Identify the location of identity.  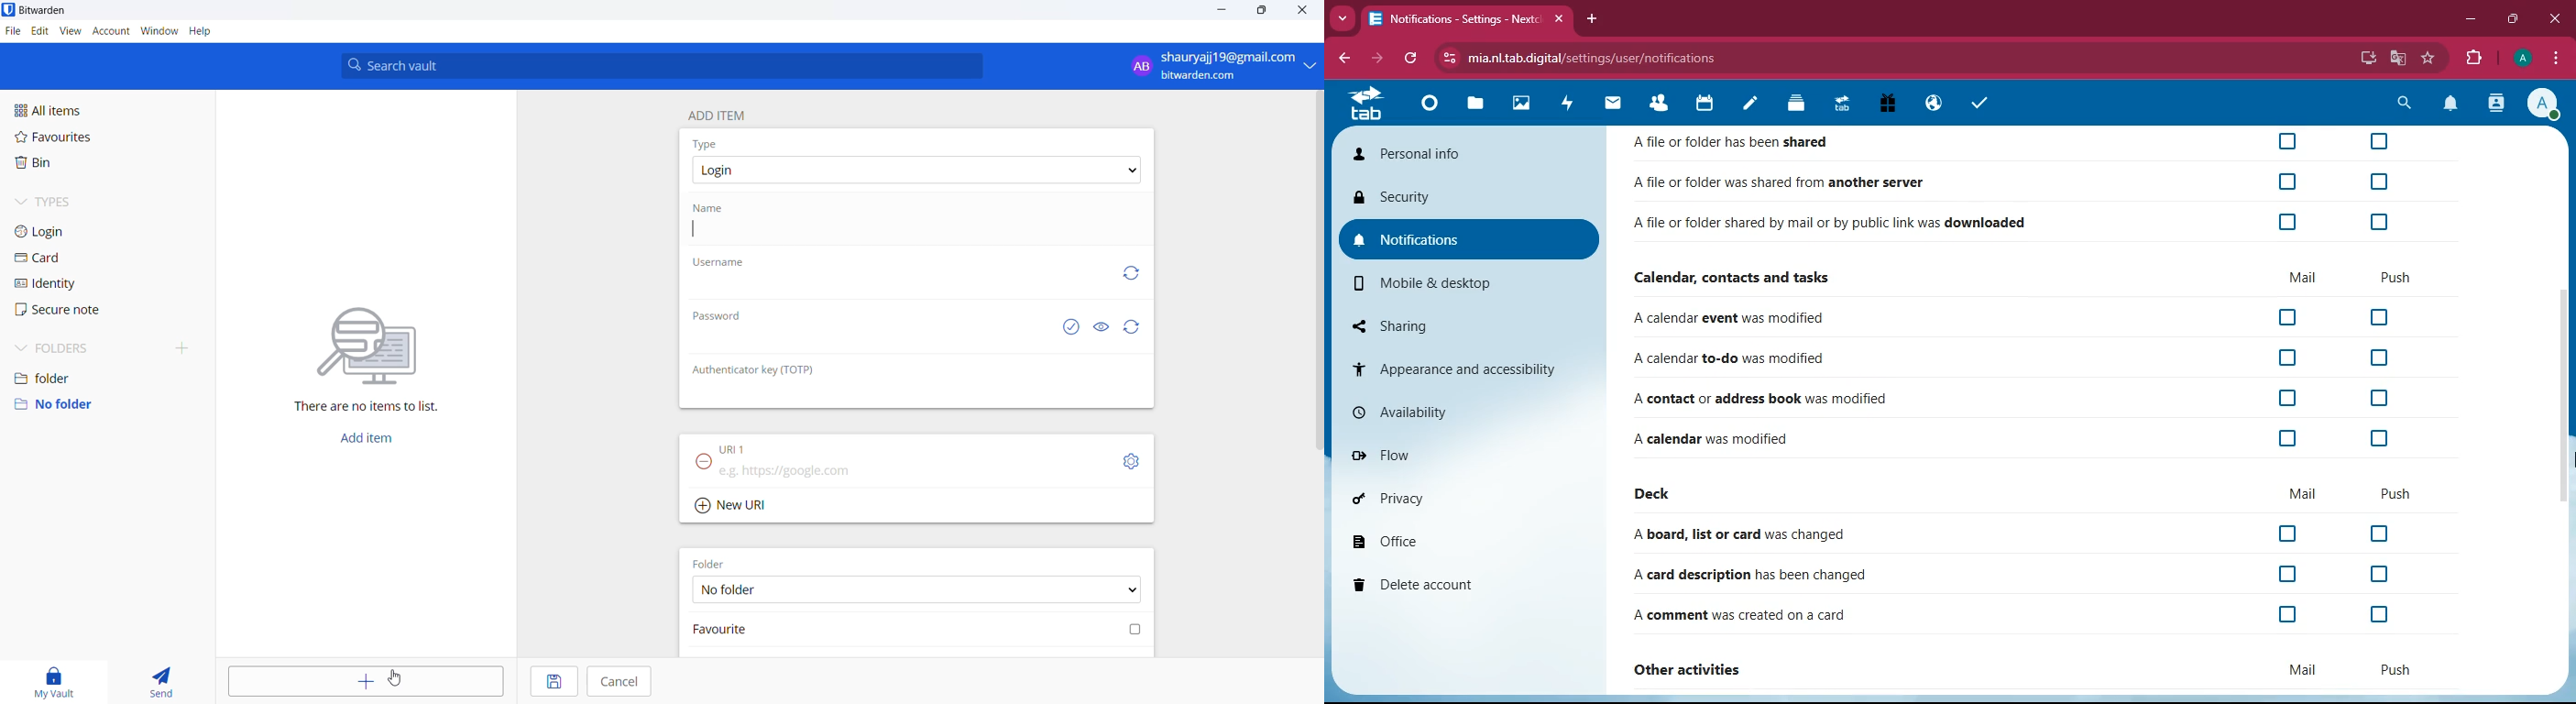
(67, 284).